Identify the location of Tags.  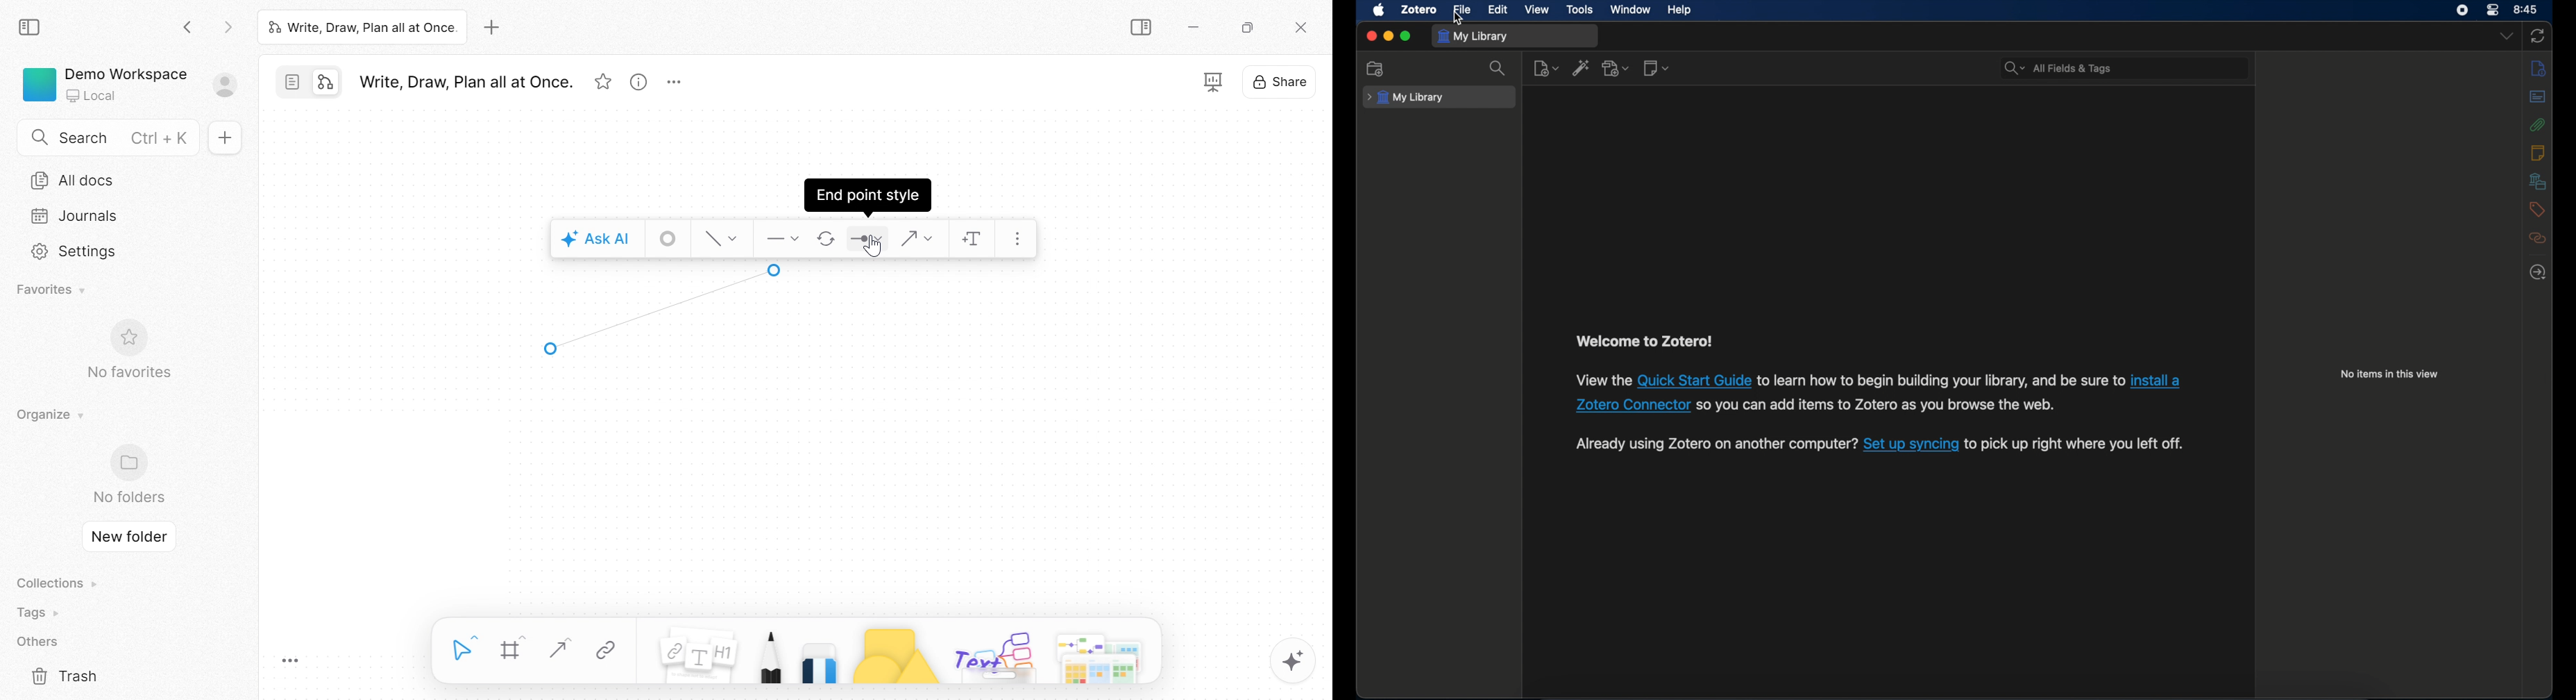
(41, 612).